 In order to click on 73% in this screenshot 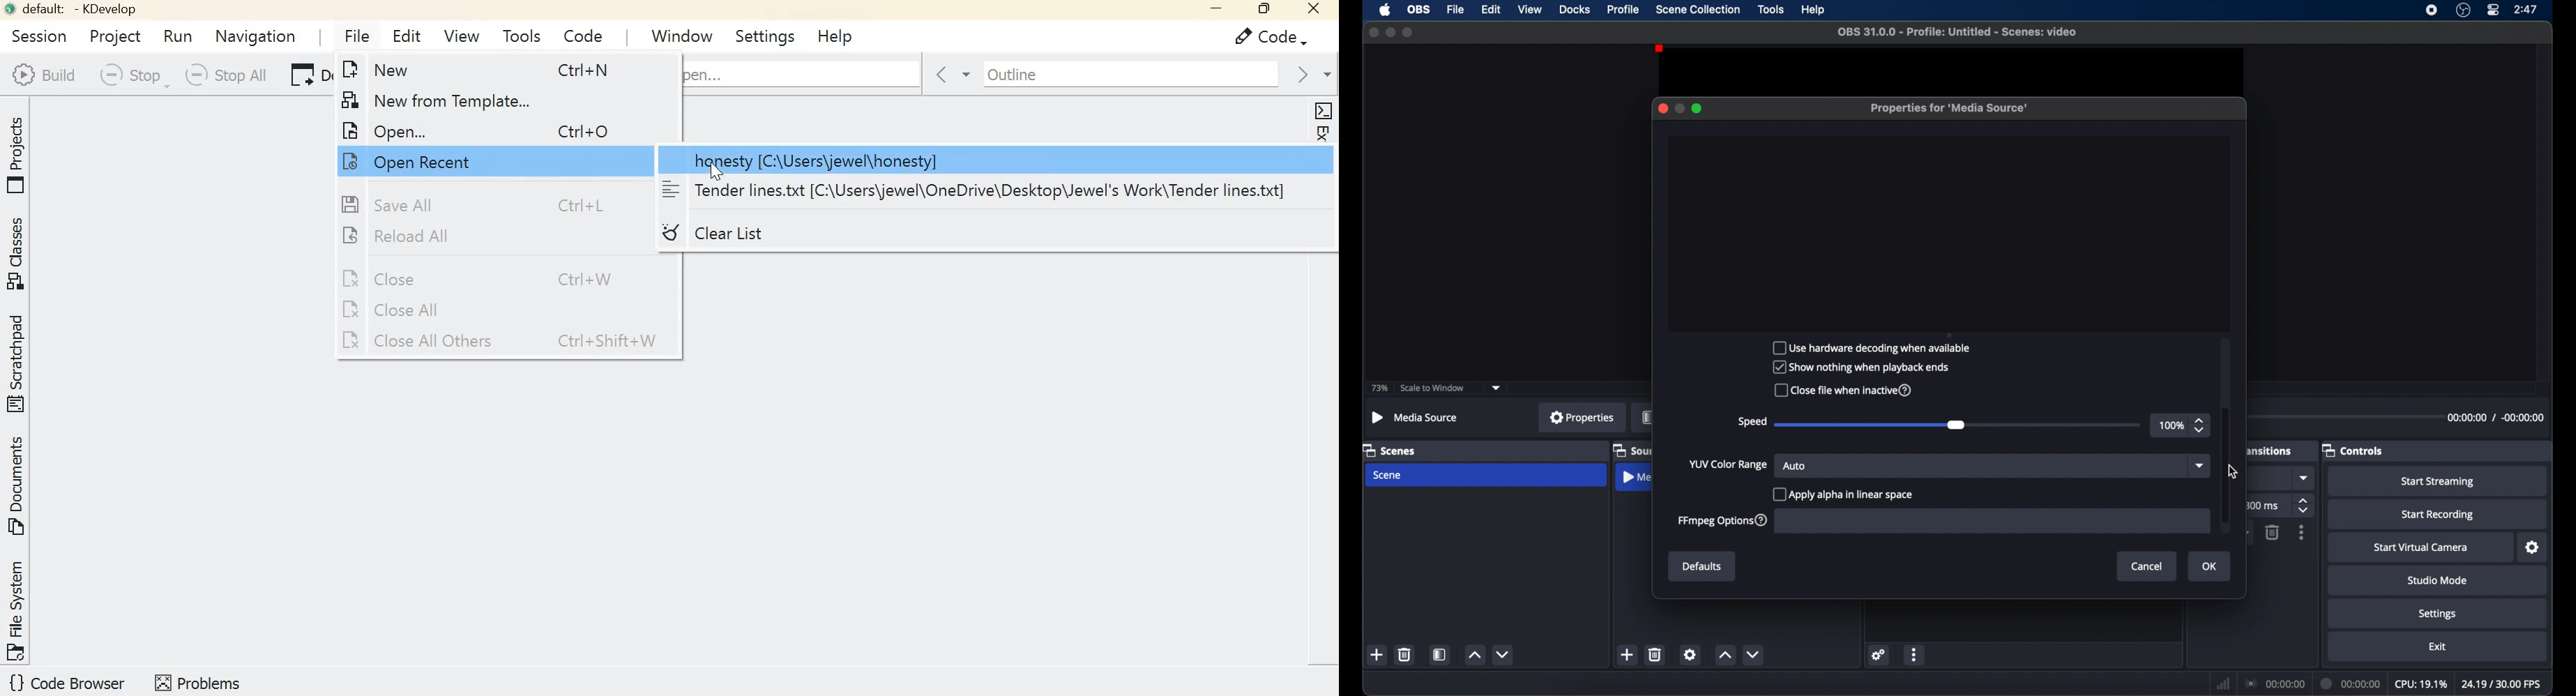, I will do `click(1380, 389)`.